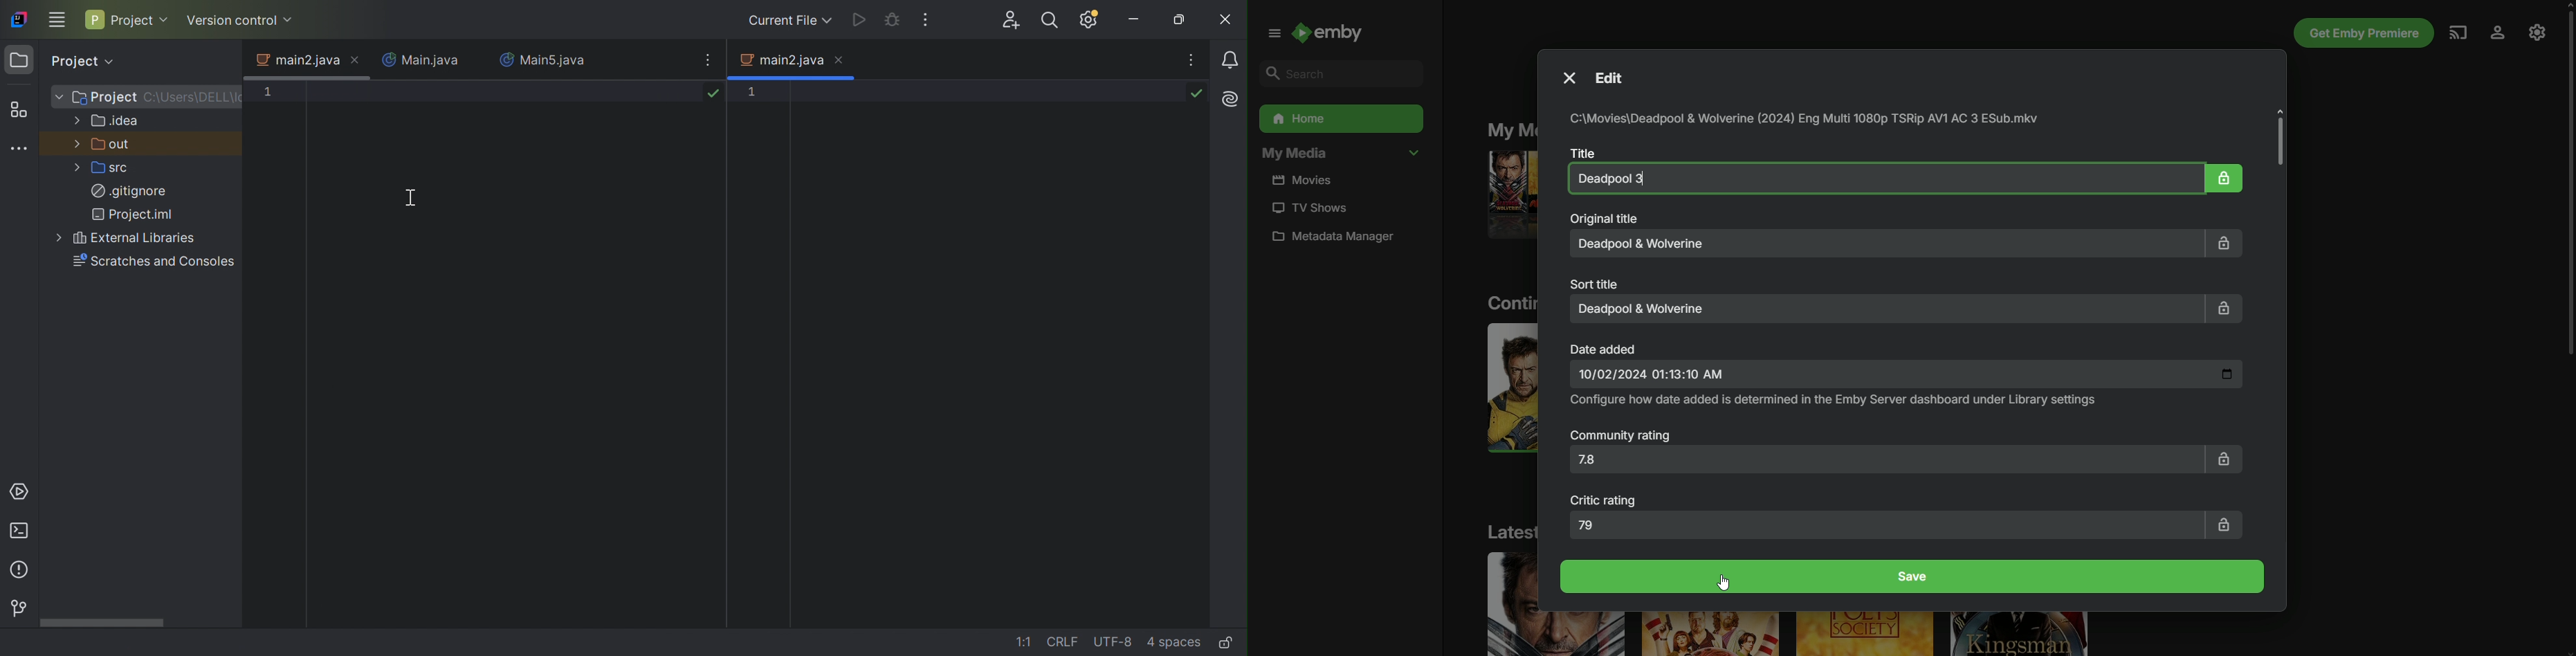 This screenshot has width=2576, height=672. Describe the element at coordinates (1906, 375) in the screenshot. I see `Date and Time` at that location.